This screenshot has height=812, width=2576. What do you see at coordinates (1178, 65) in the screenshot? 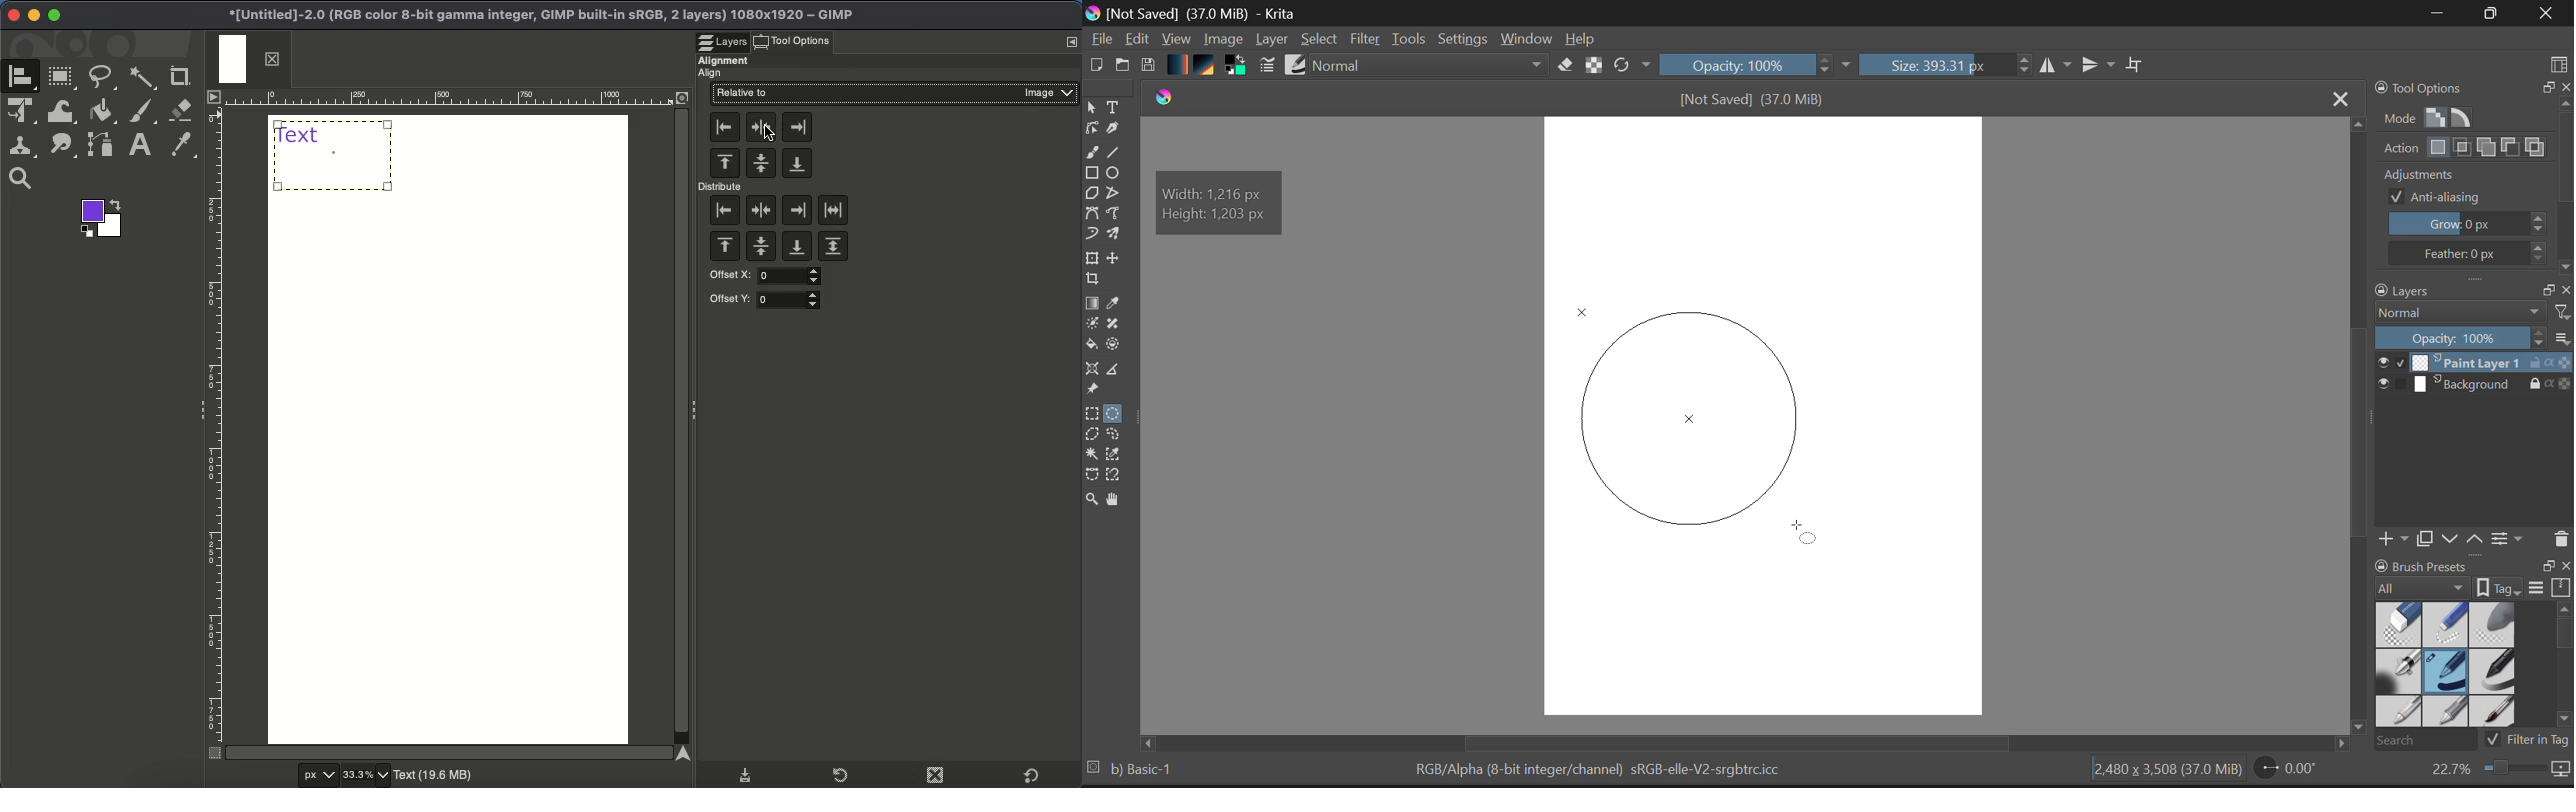
I see `Gradient` at bounding box center [1178, 65].